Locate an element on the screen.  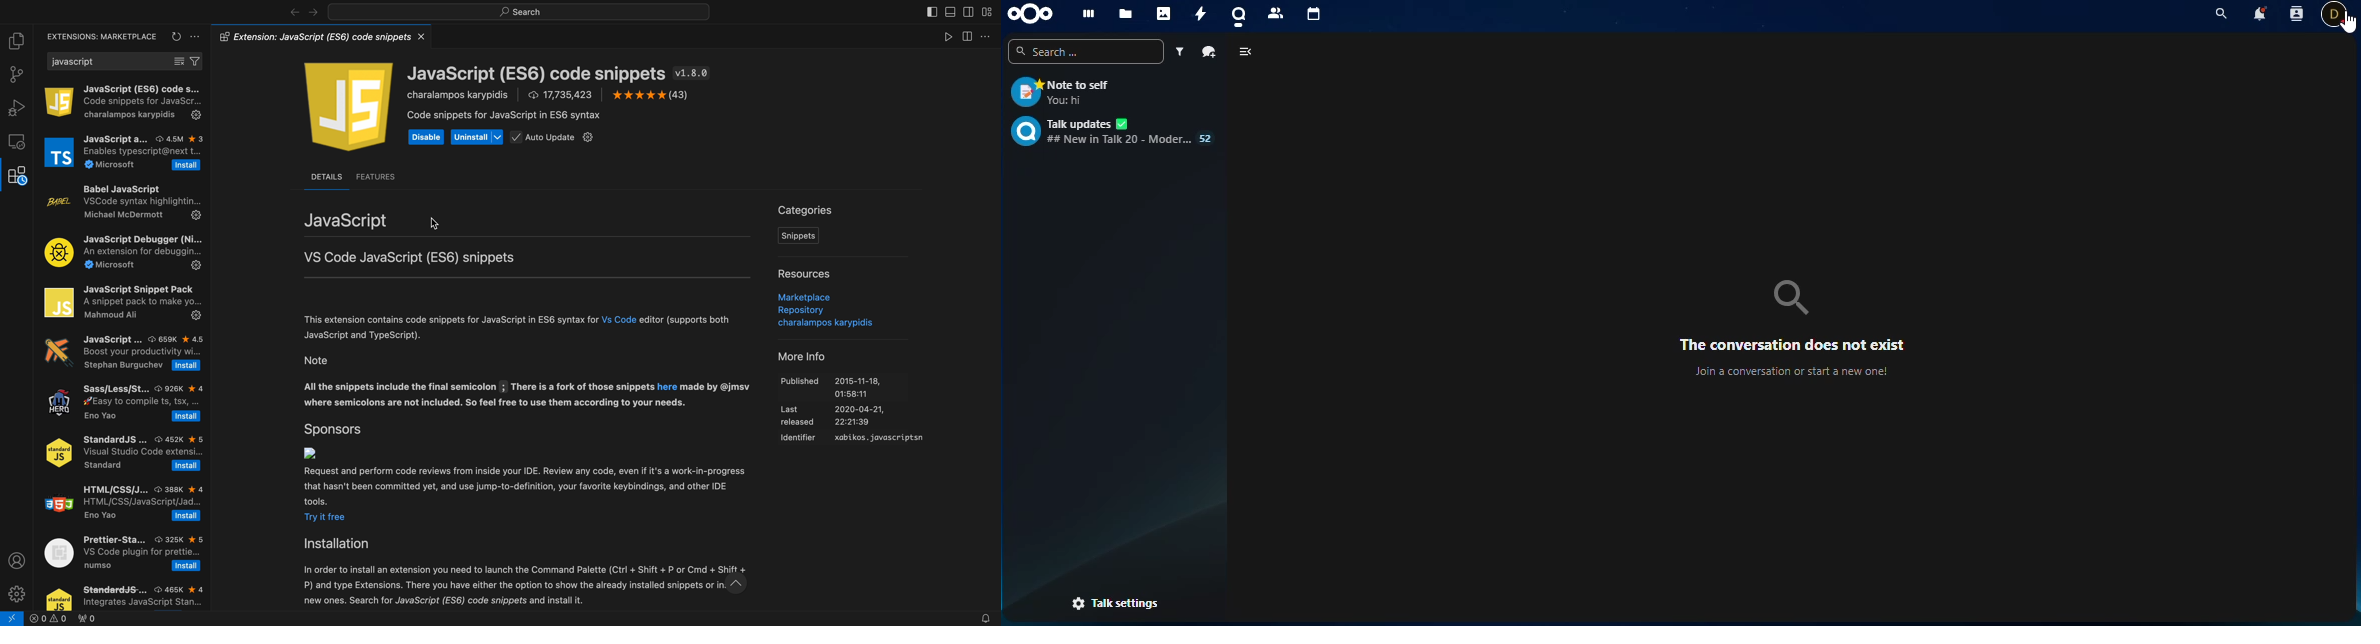
Installation is located at coordinates (339, 543).